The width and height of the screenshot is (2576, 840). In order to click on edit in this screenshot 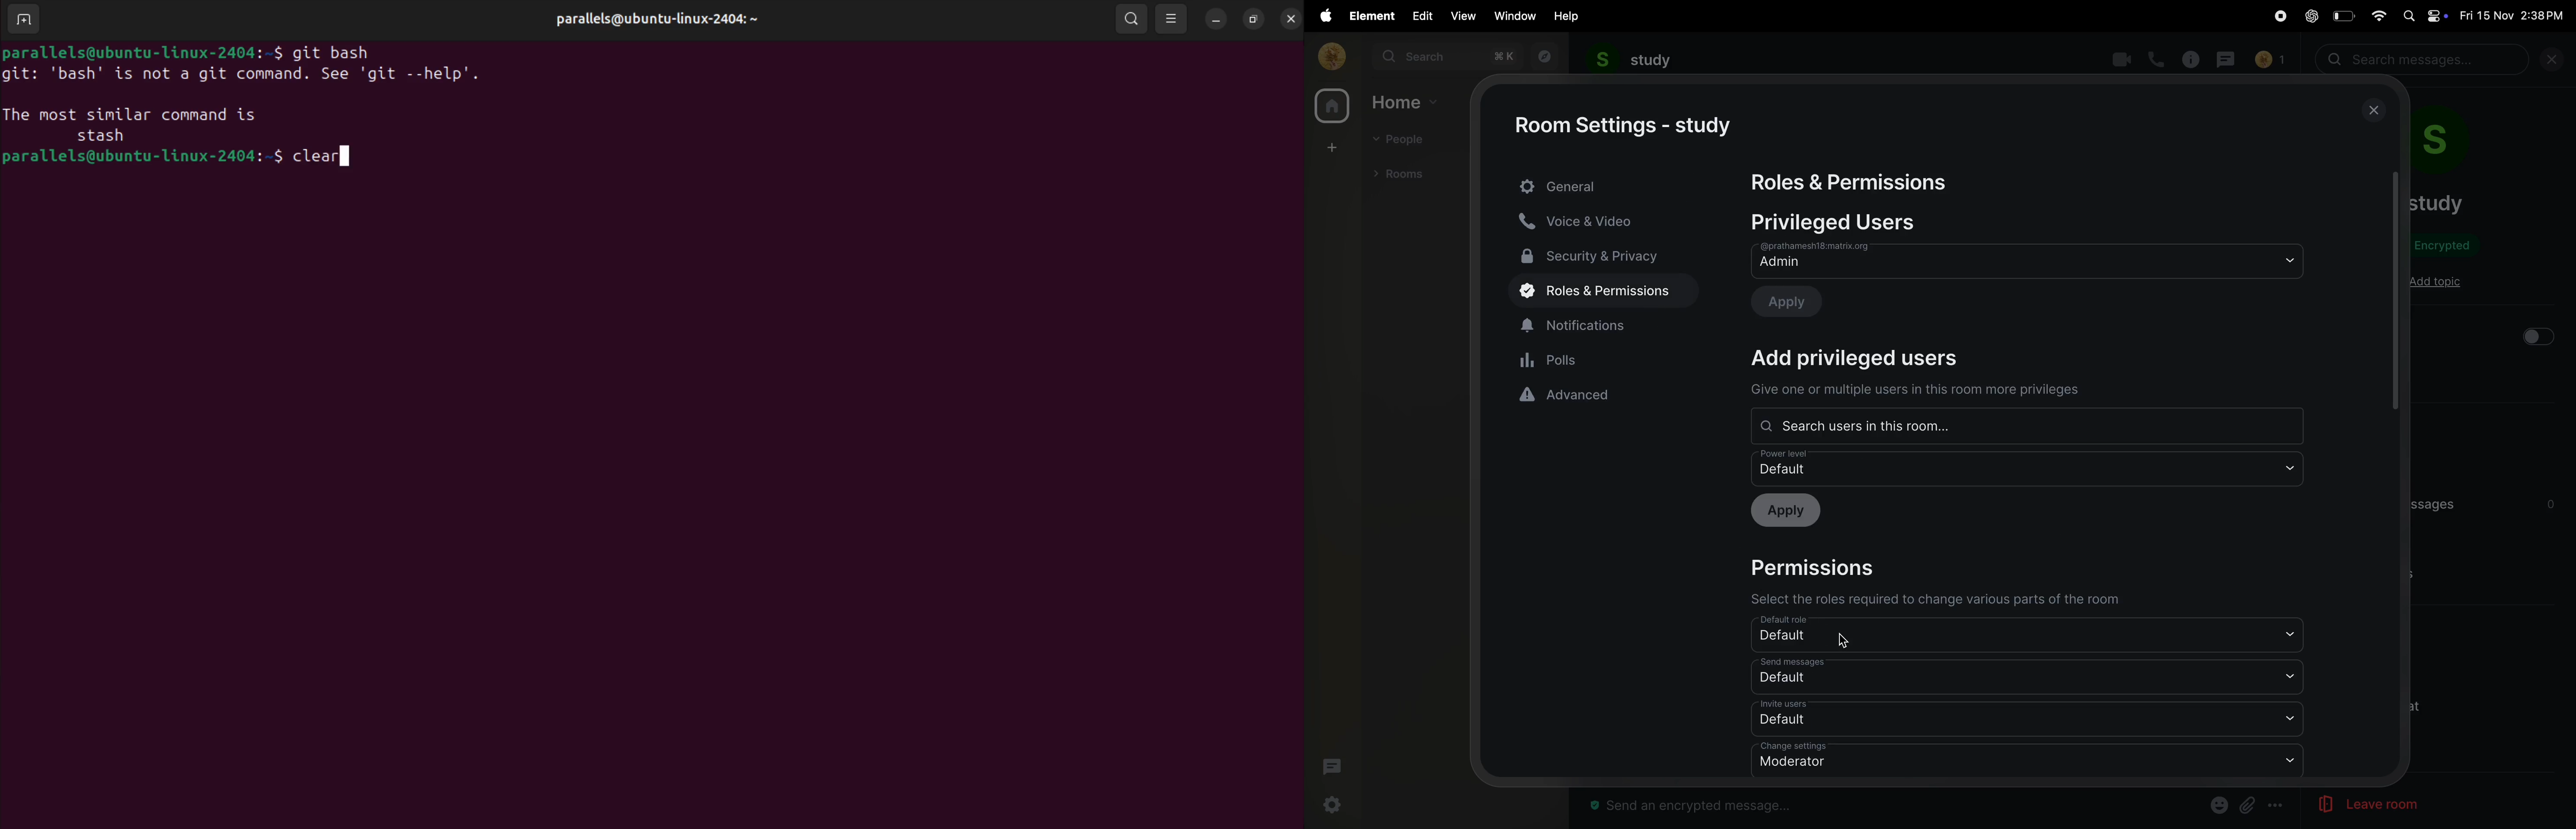, I will do `click(1420, 15)`.